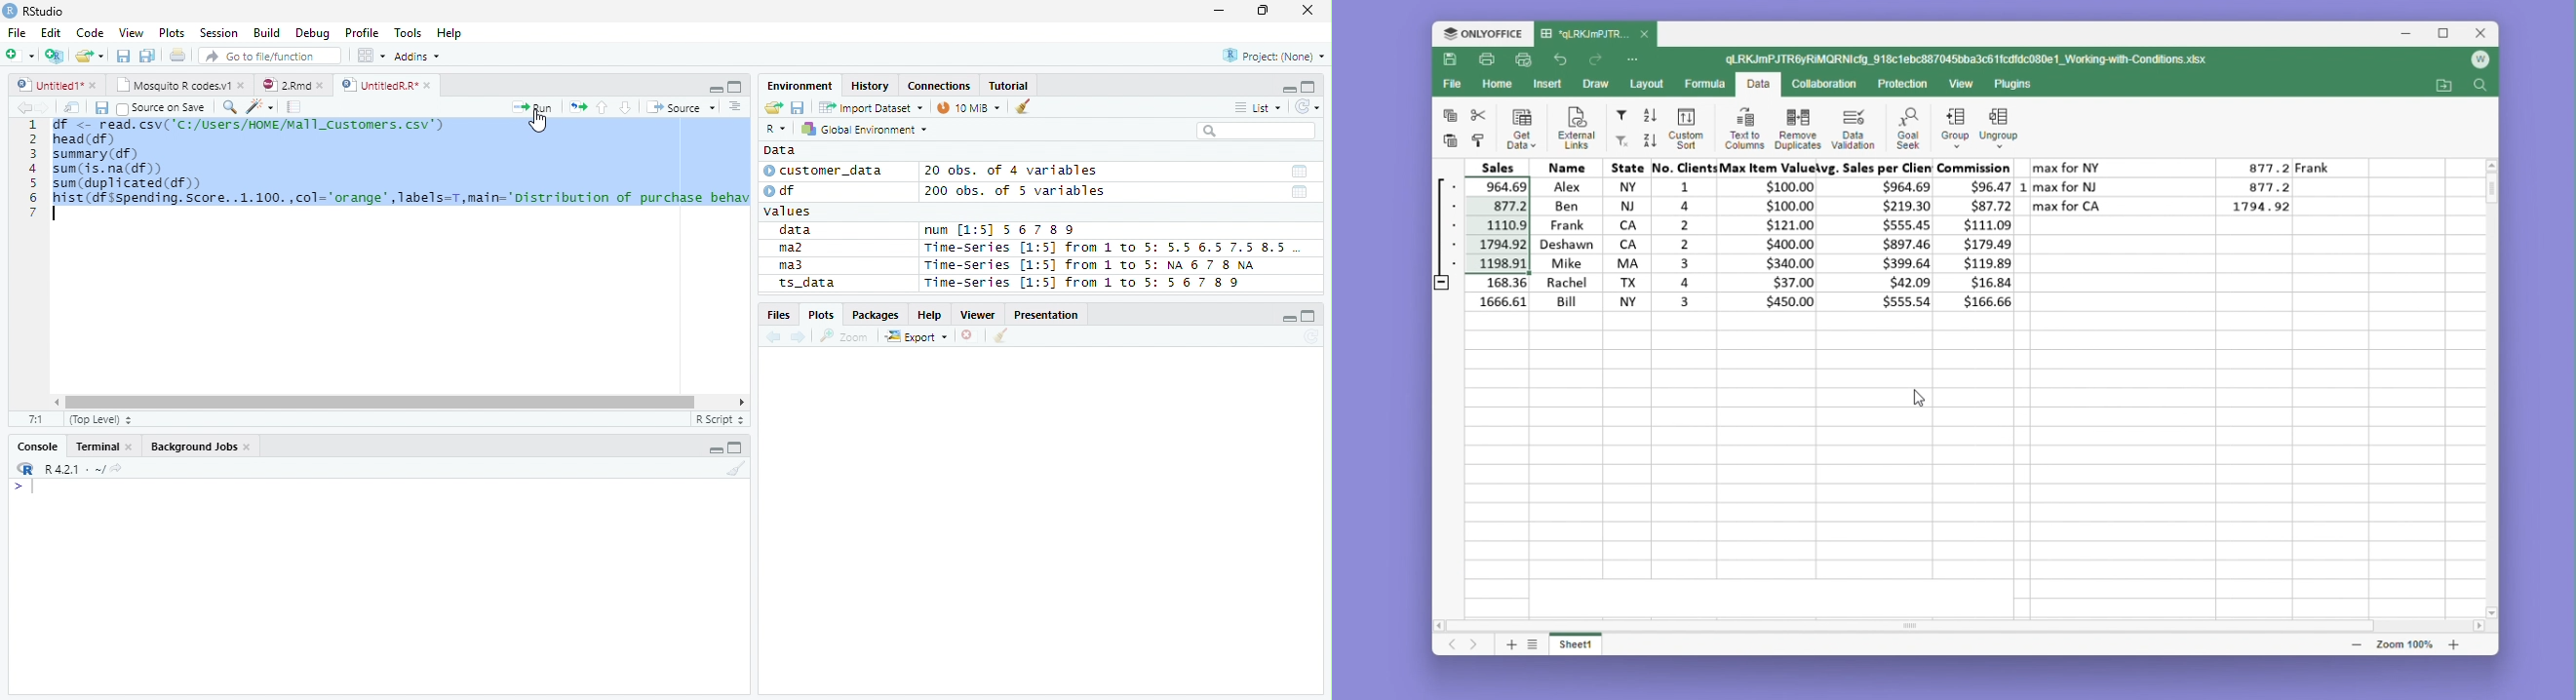 This screenshot has width=2576, height=700. Describe the element at coordinates (50, 31) in the screenshot. I see `Edit` at that location.